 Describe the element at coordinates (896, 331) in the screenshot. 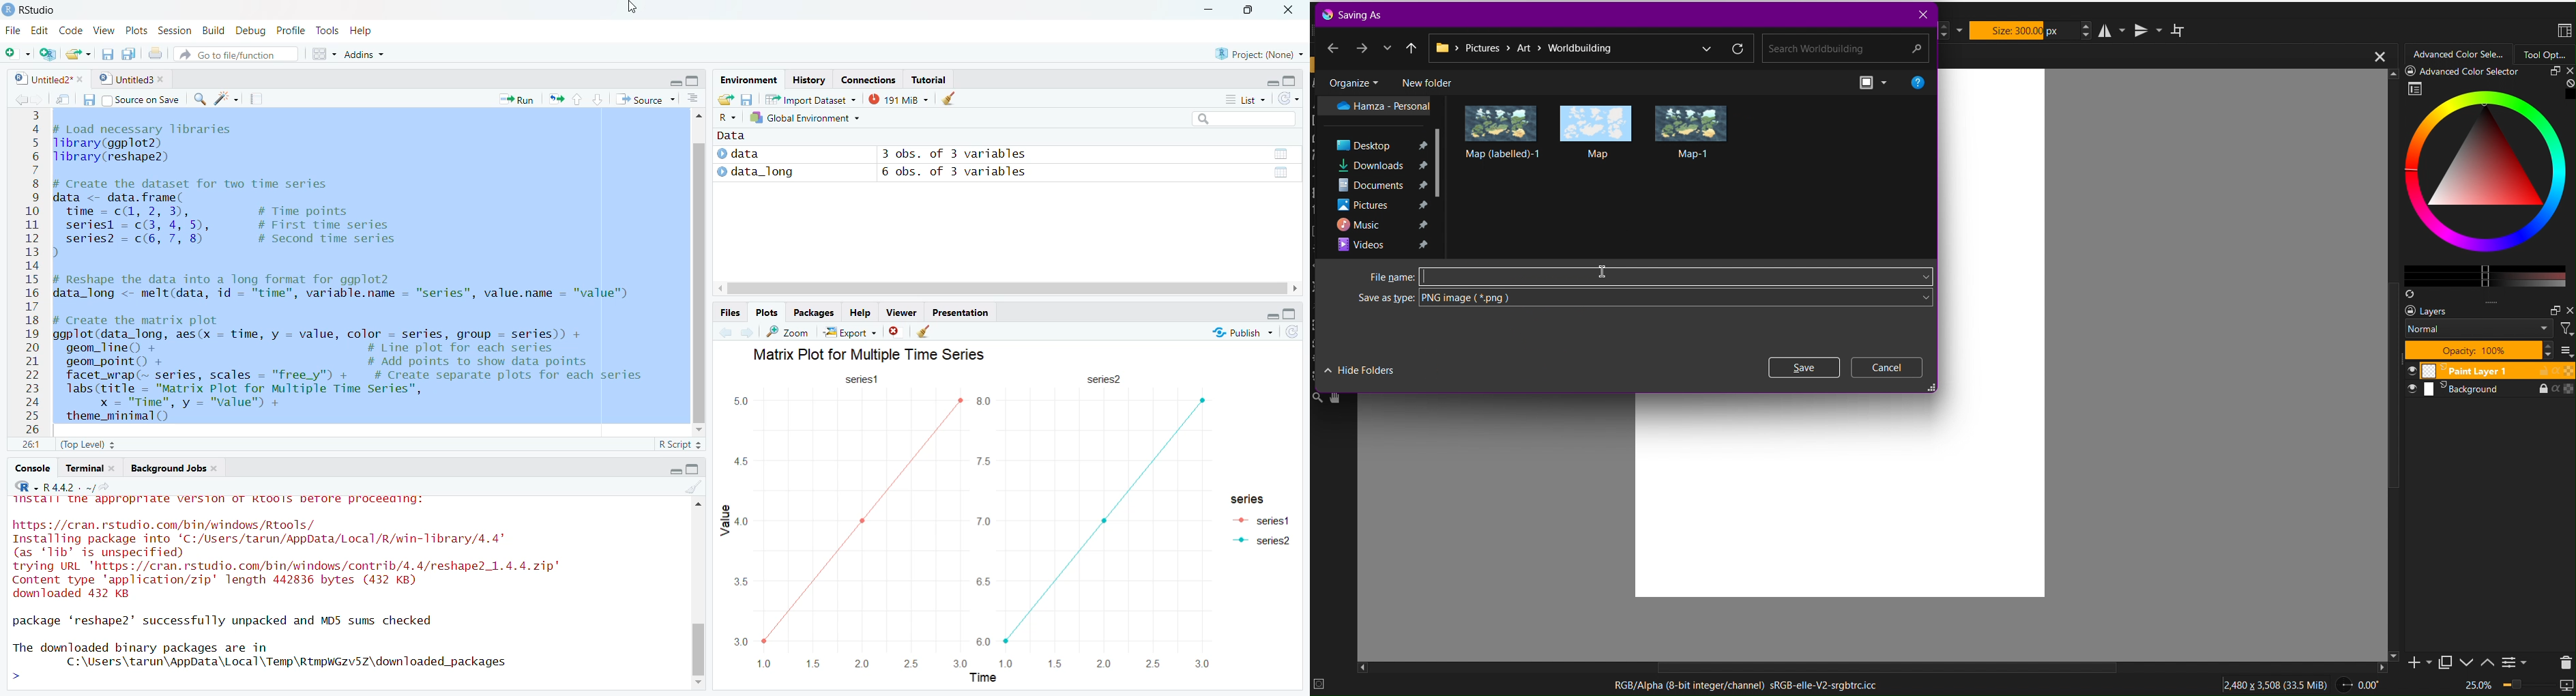

I see `close` at that location.